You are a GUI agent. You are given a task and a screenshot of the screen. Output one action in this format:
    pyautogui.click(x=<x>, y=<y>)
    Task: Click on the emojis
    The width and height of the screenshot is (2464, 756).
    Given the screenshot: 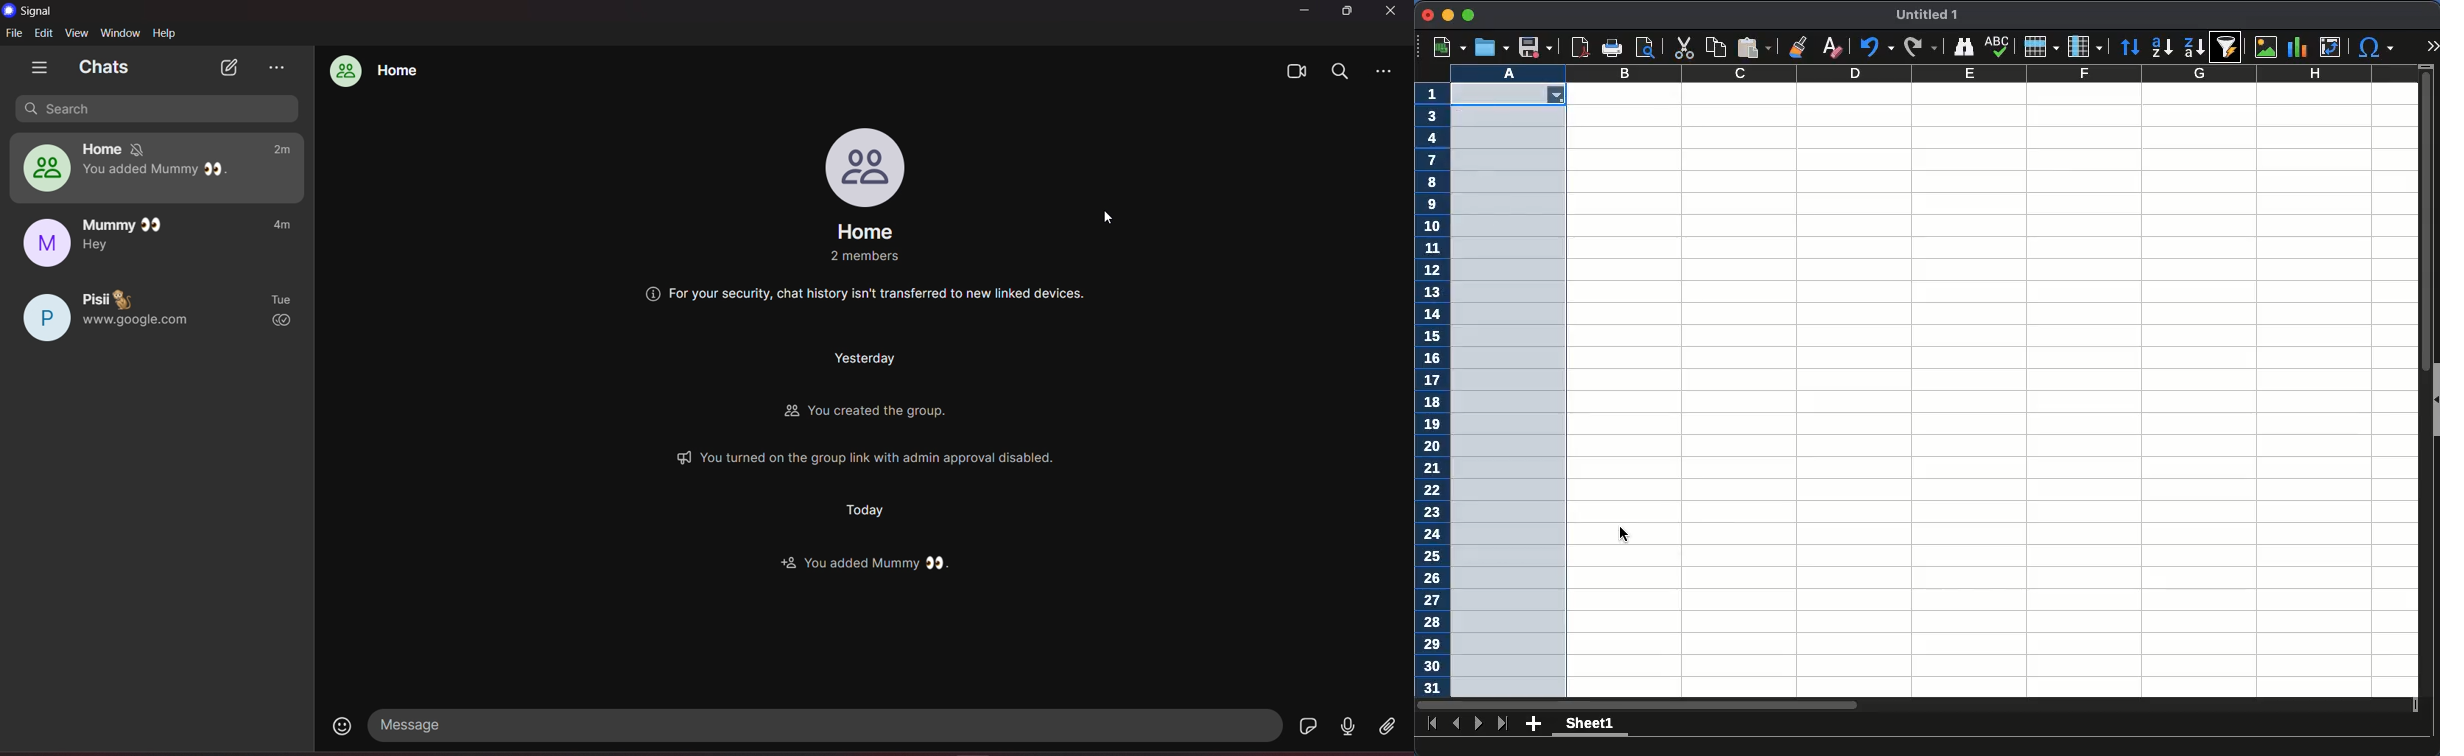 What is the action you would take?
    pyautogui.click(x=343, y=725)
    